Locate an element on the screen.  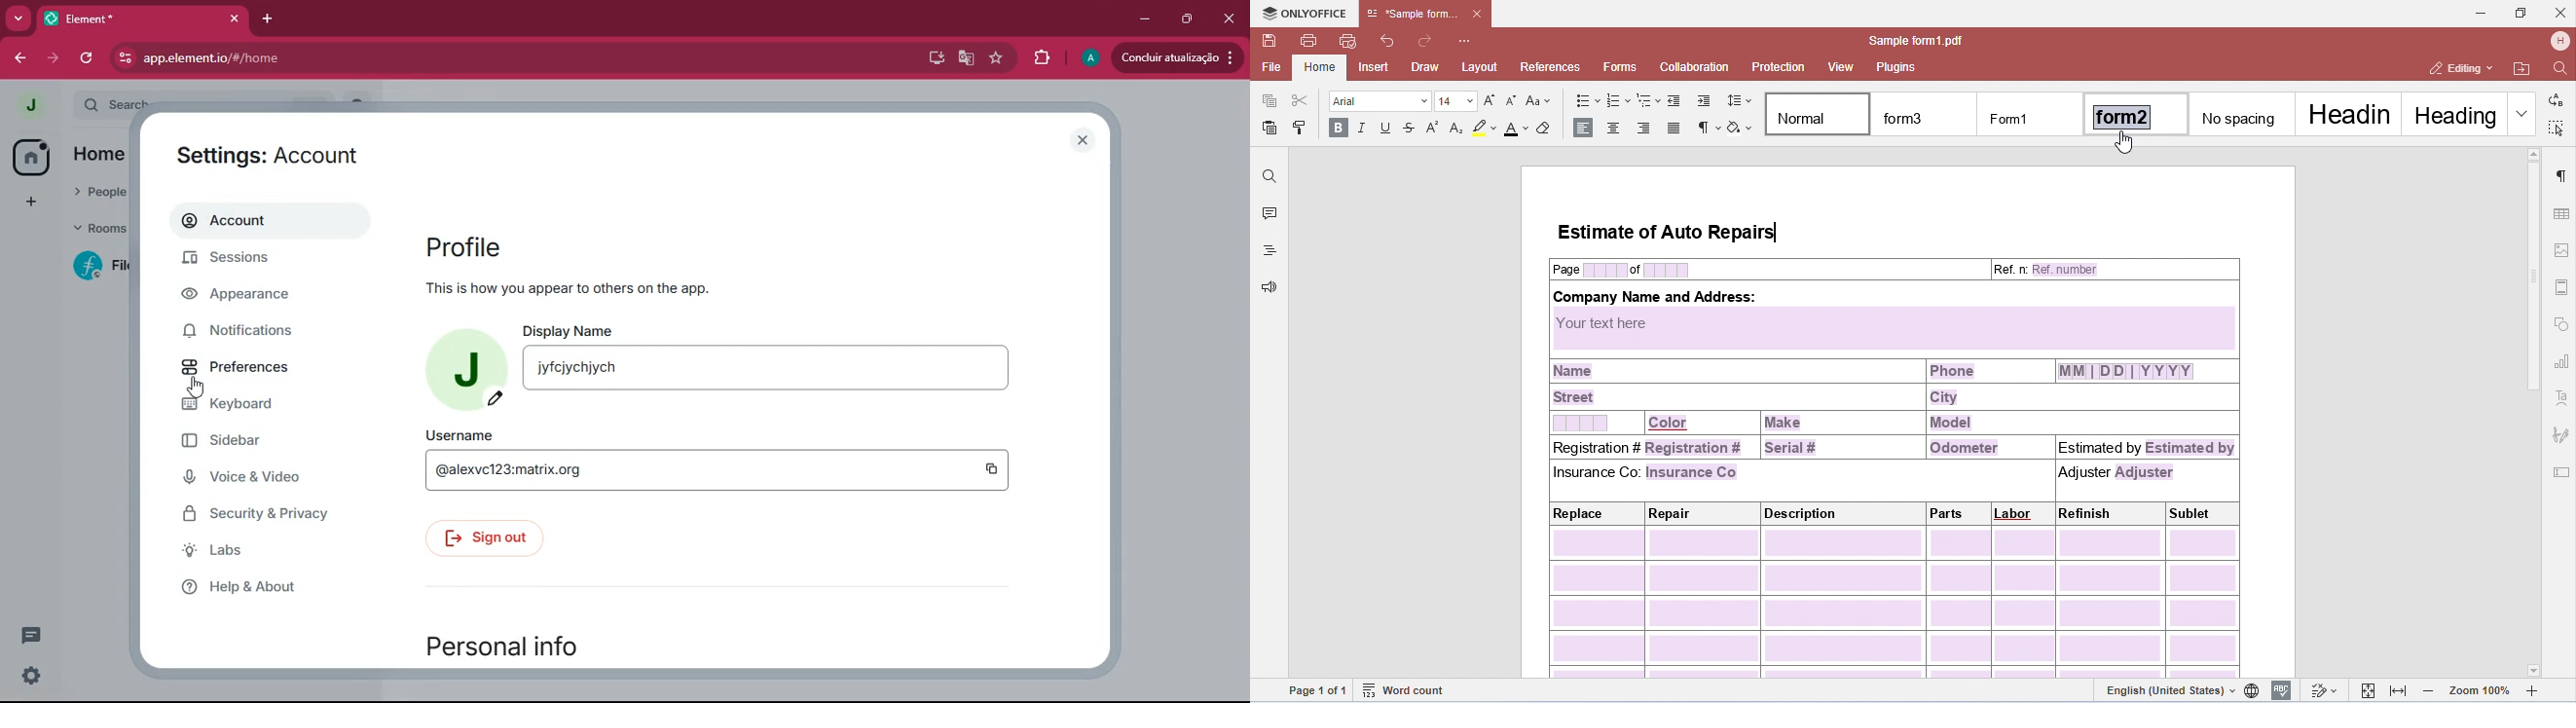
forward is located at coordinates (56, 59).